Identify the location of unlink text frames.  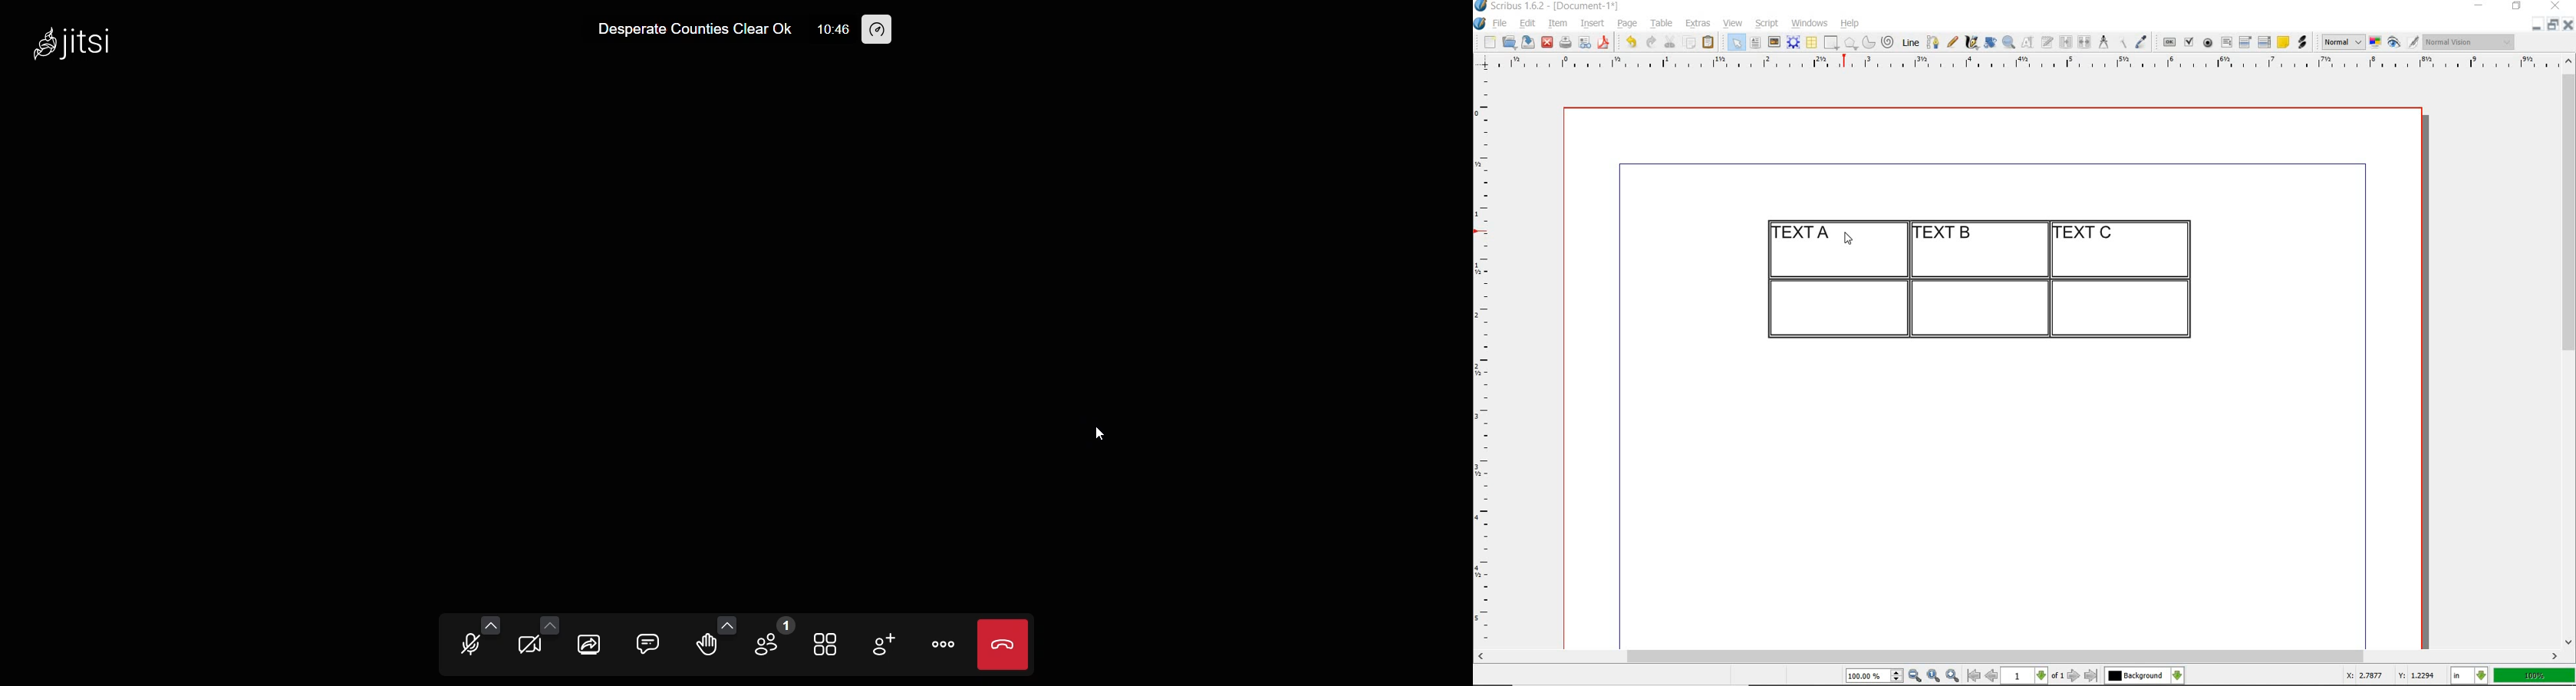
(2084, 43).